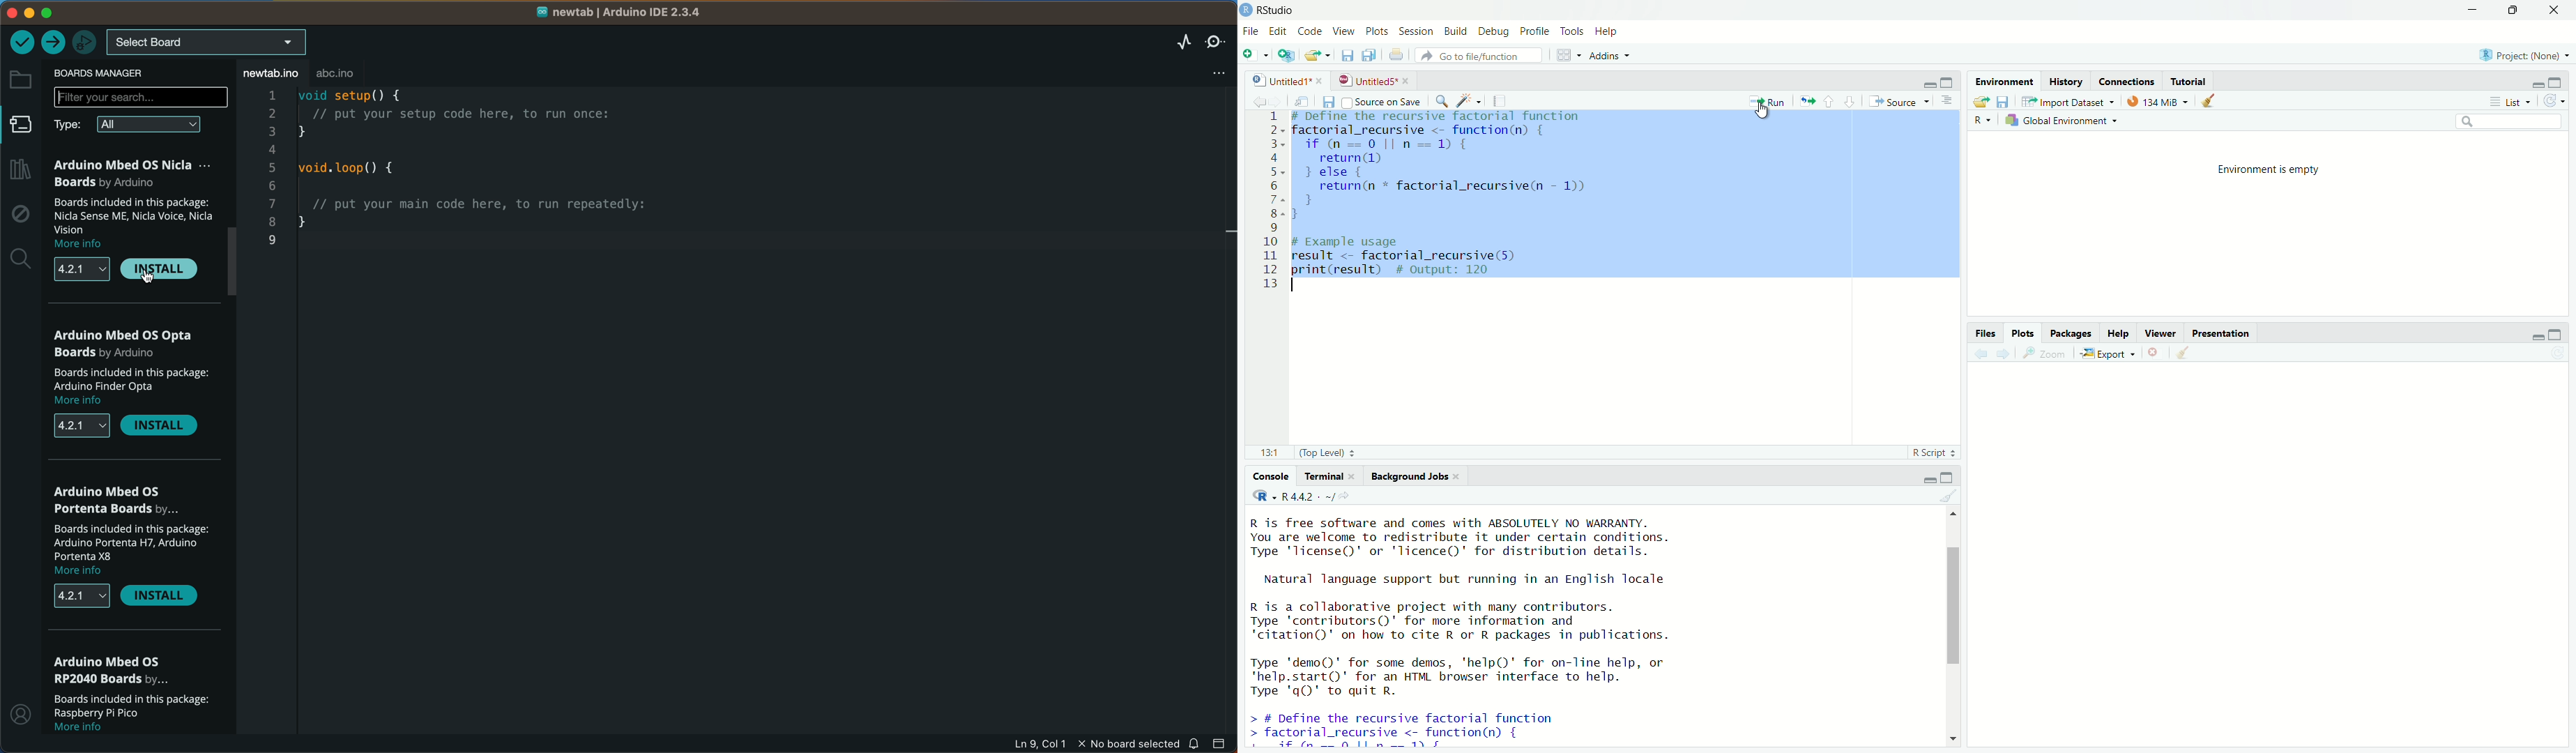 Image resolution: width=2576 pixels, height=756 pixels. What do you see at coordinates (1270, 197) in the screenshot?
I see `12345678910111213` at bounding box center [1270, 197].